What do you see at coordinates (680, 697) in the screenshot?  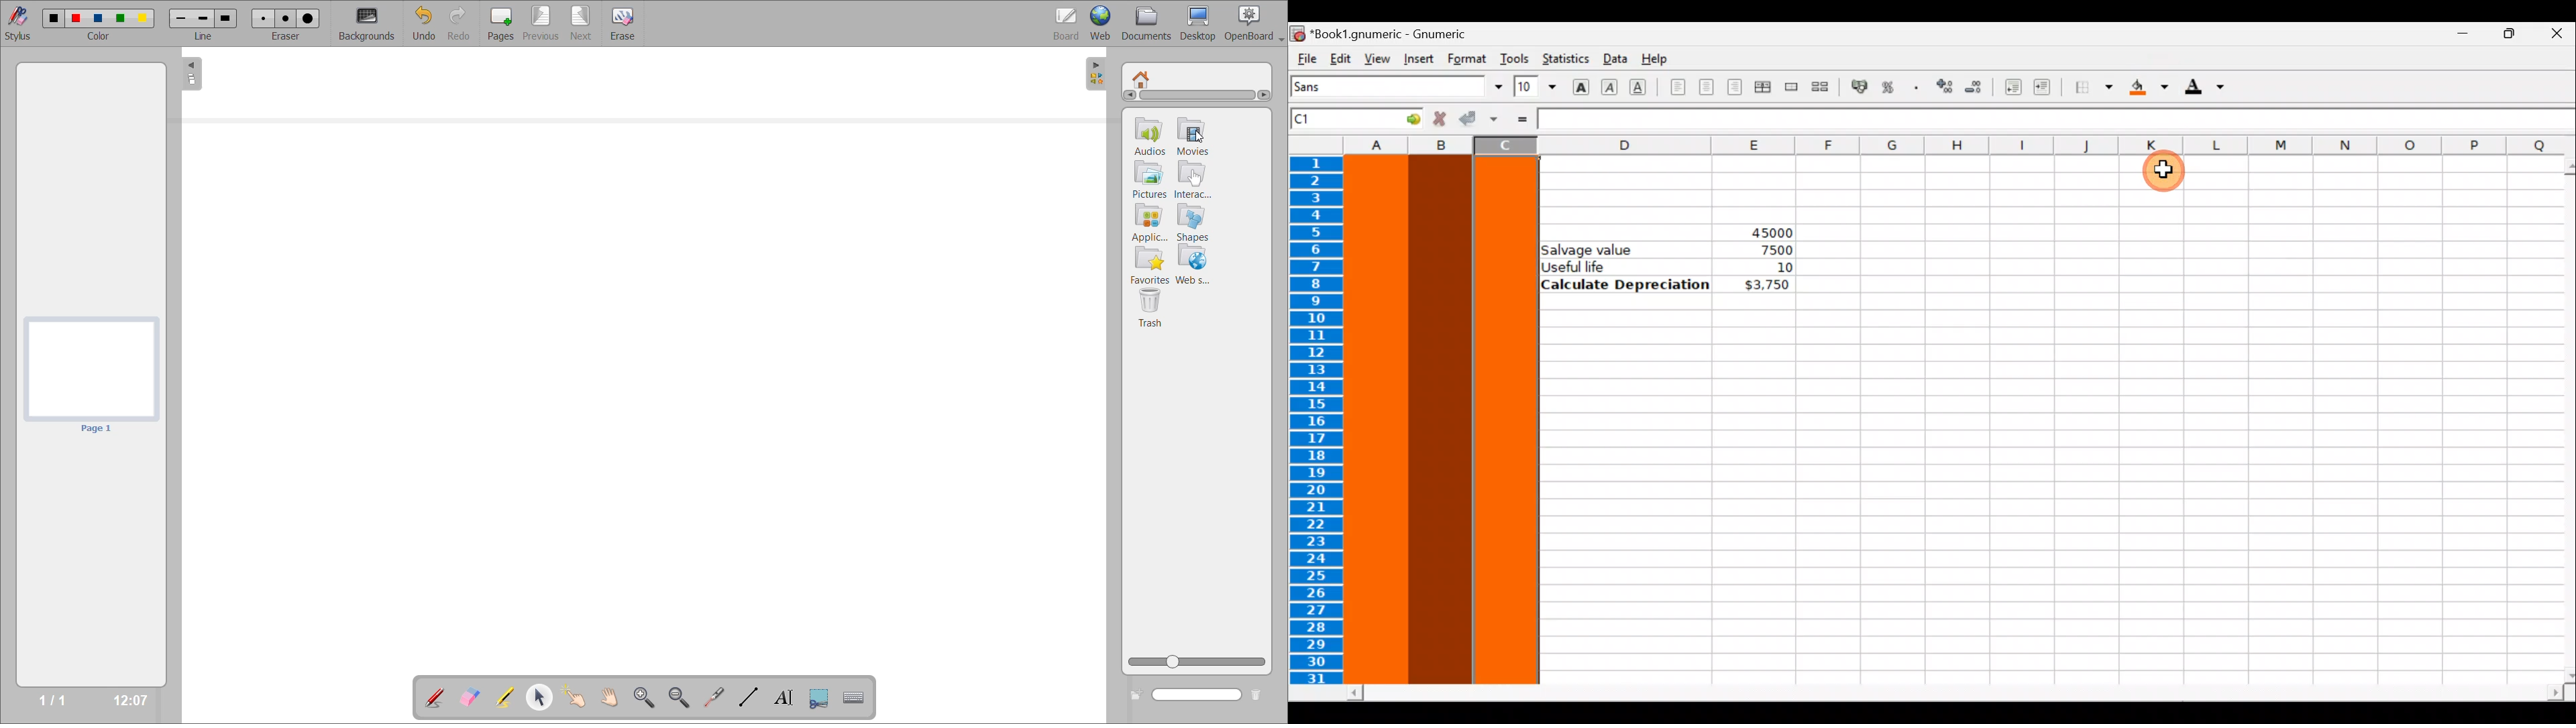 I see `zoom out` at bounding box center [680, 697].